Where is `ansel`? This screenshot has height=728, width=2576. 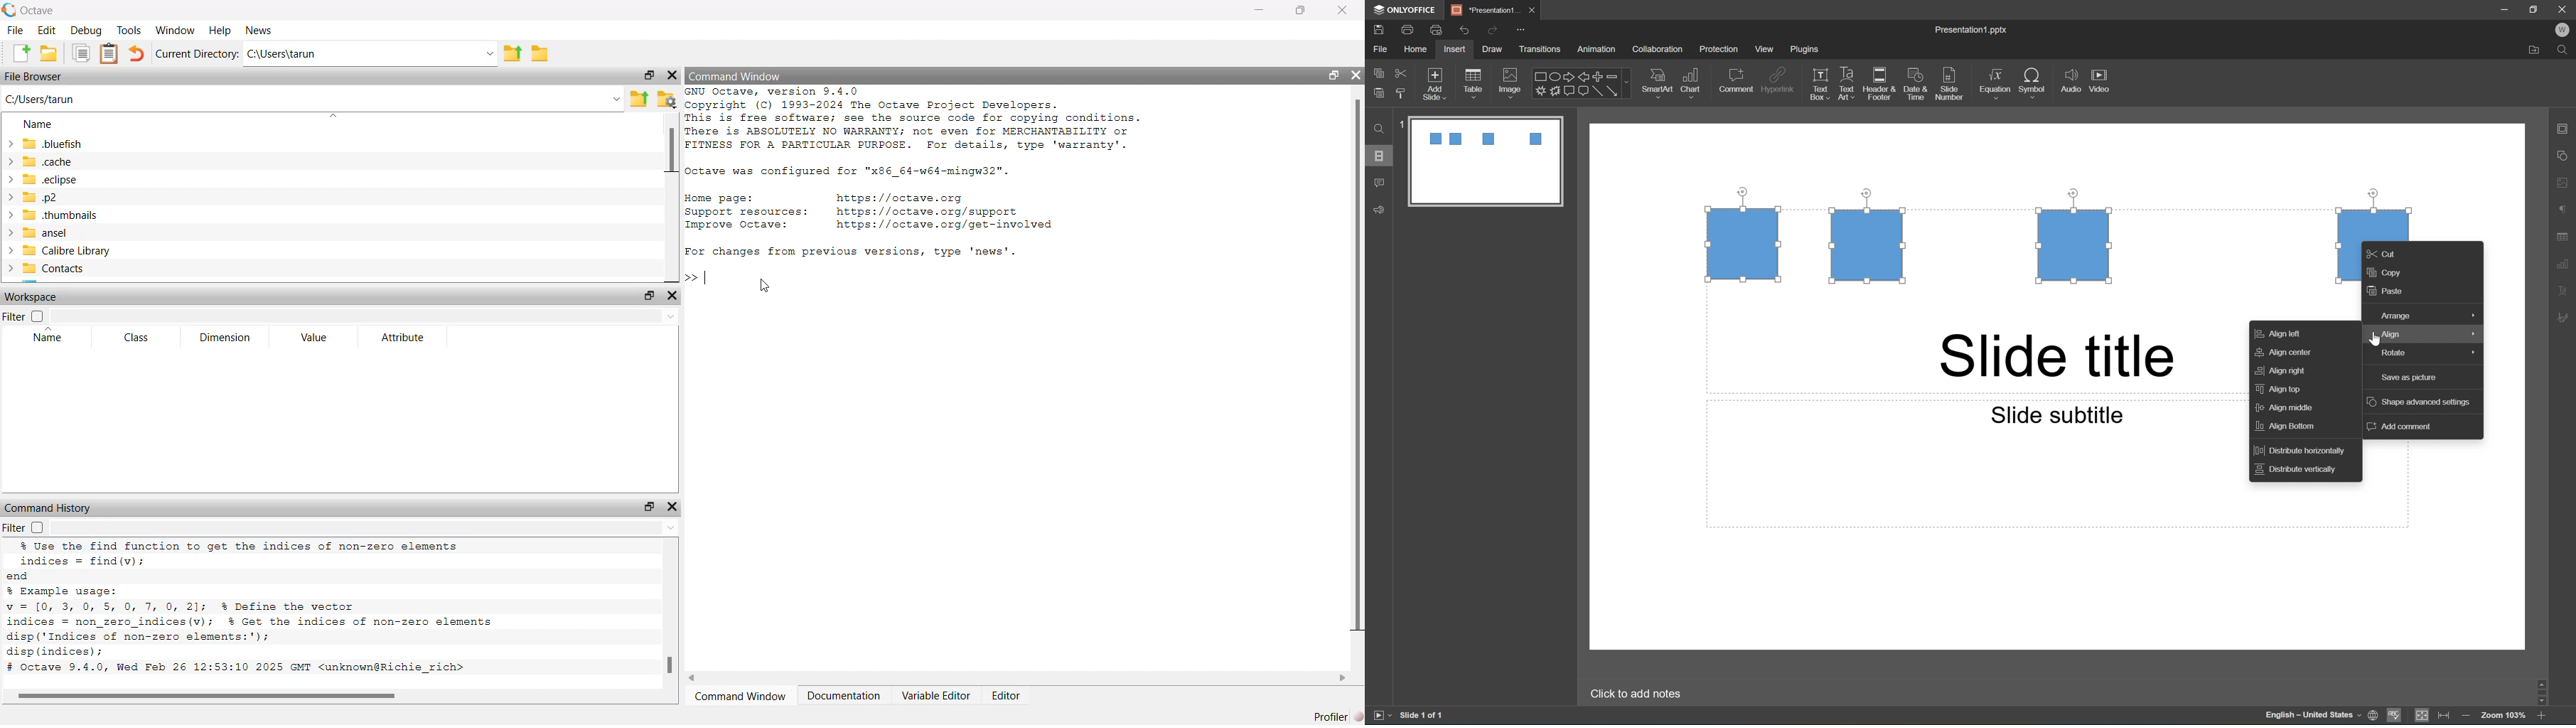 ansel is located at coordinates (42, 235).